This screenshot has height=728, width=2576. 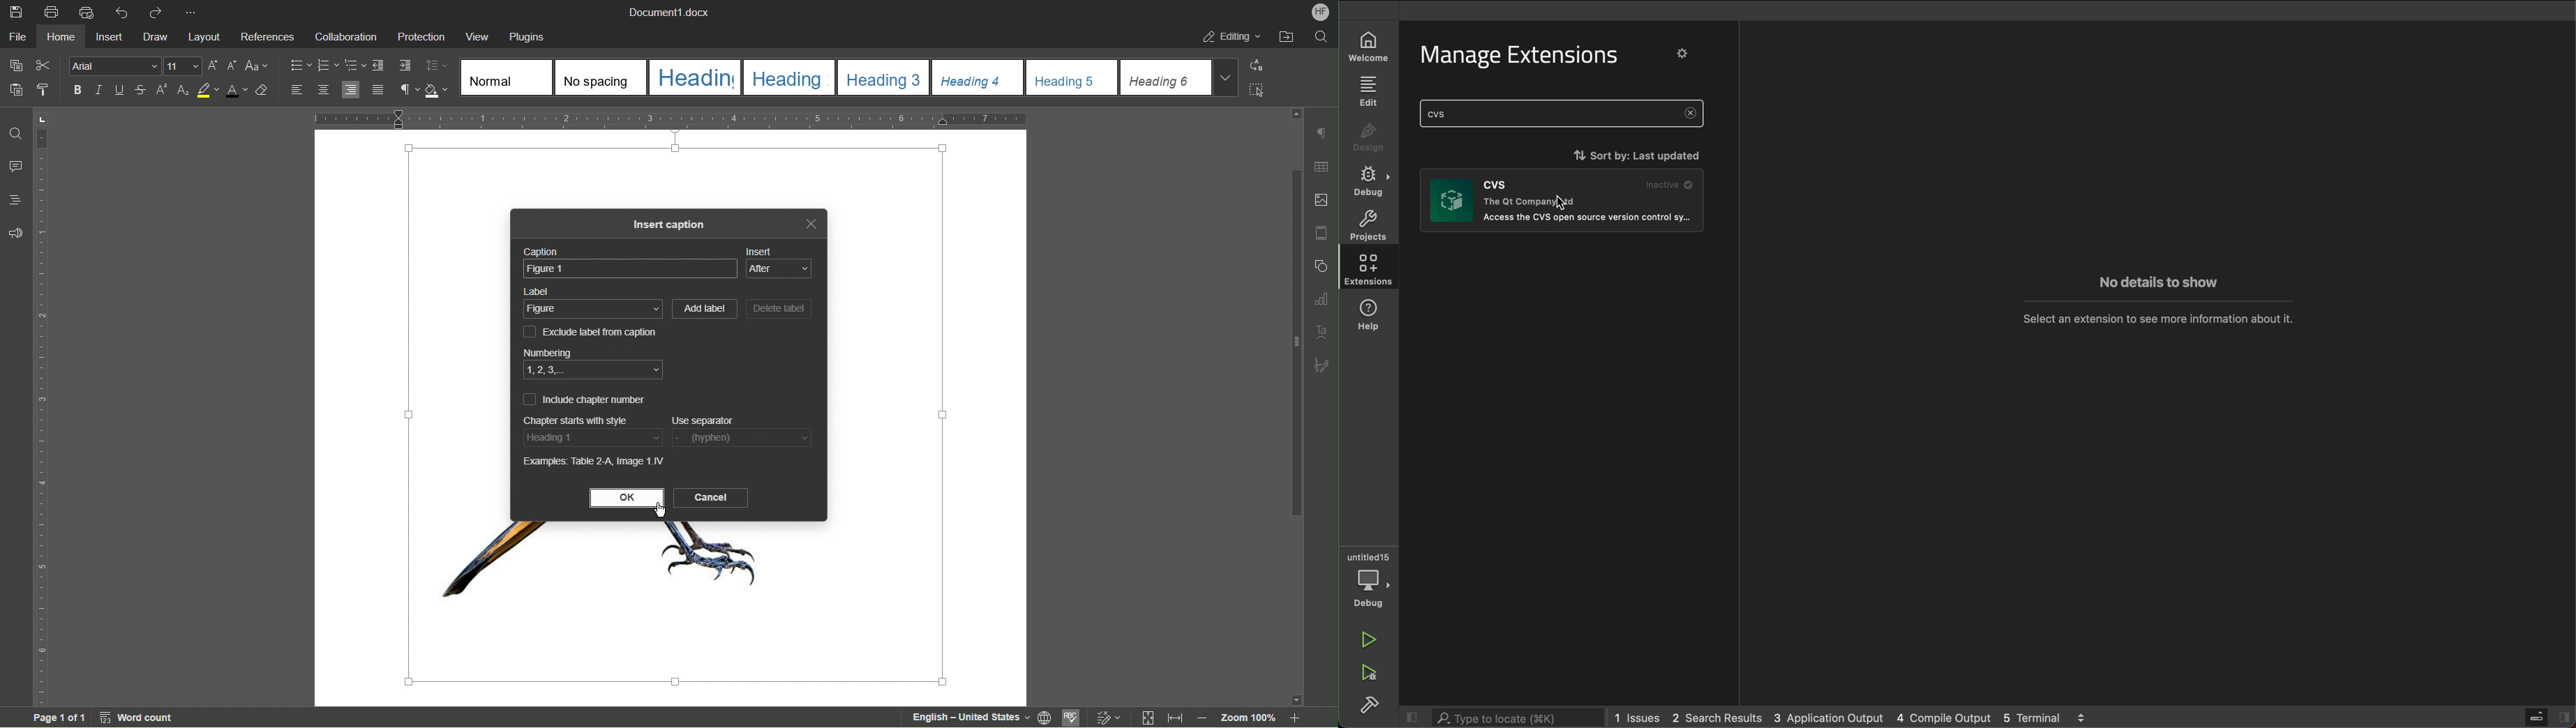 What do you see at coordinates (299, 90) in the screenshot?
I see `Align Left` at bounding box center [299, 90].